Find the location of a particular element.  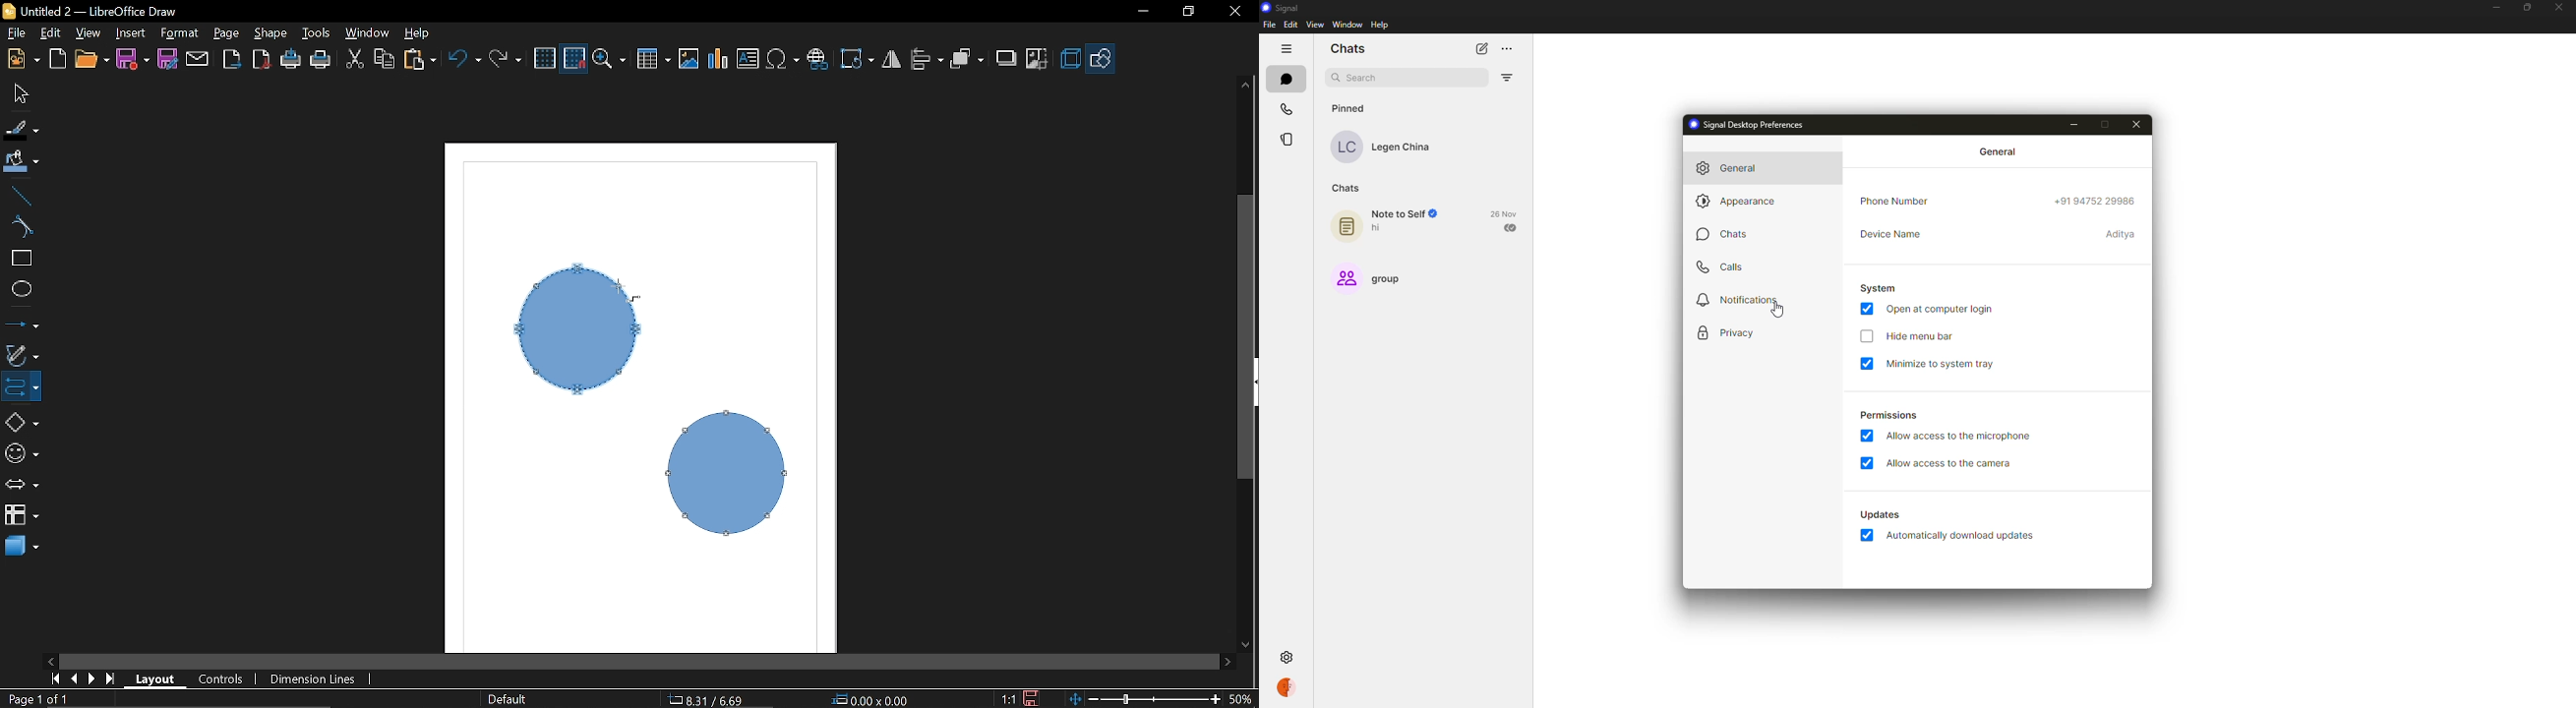

close is located at coordinates (2559, 5).